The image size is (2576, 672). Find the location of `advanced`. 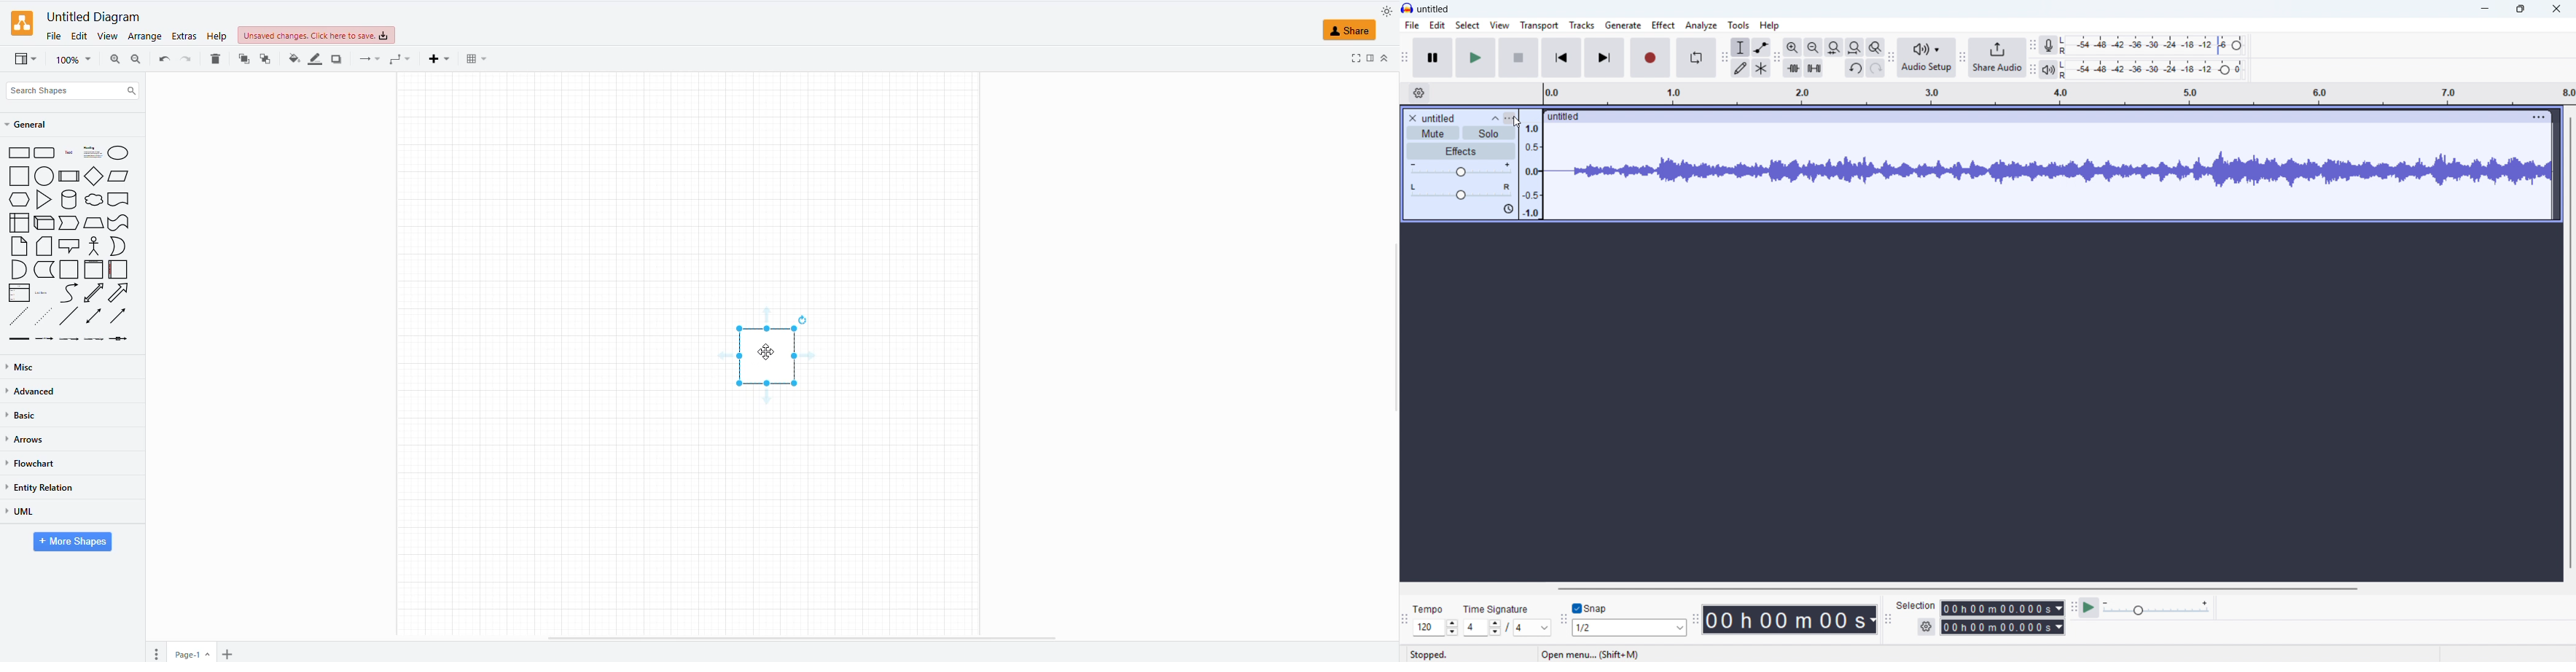

advanced is located at coordinates (37, 393).